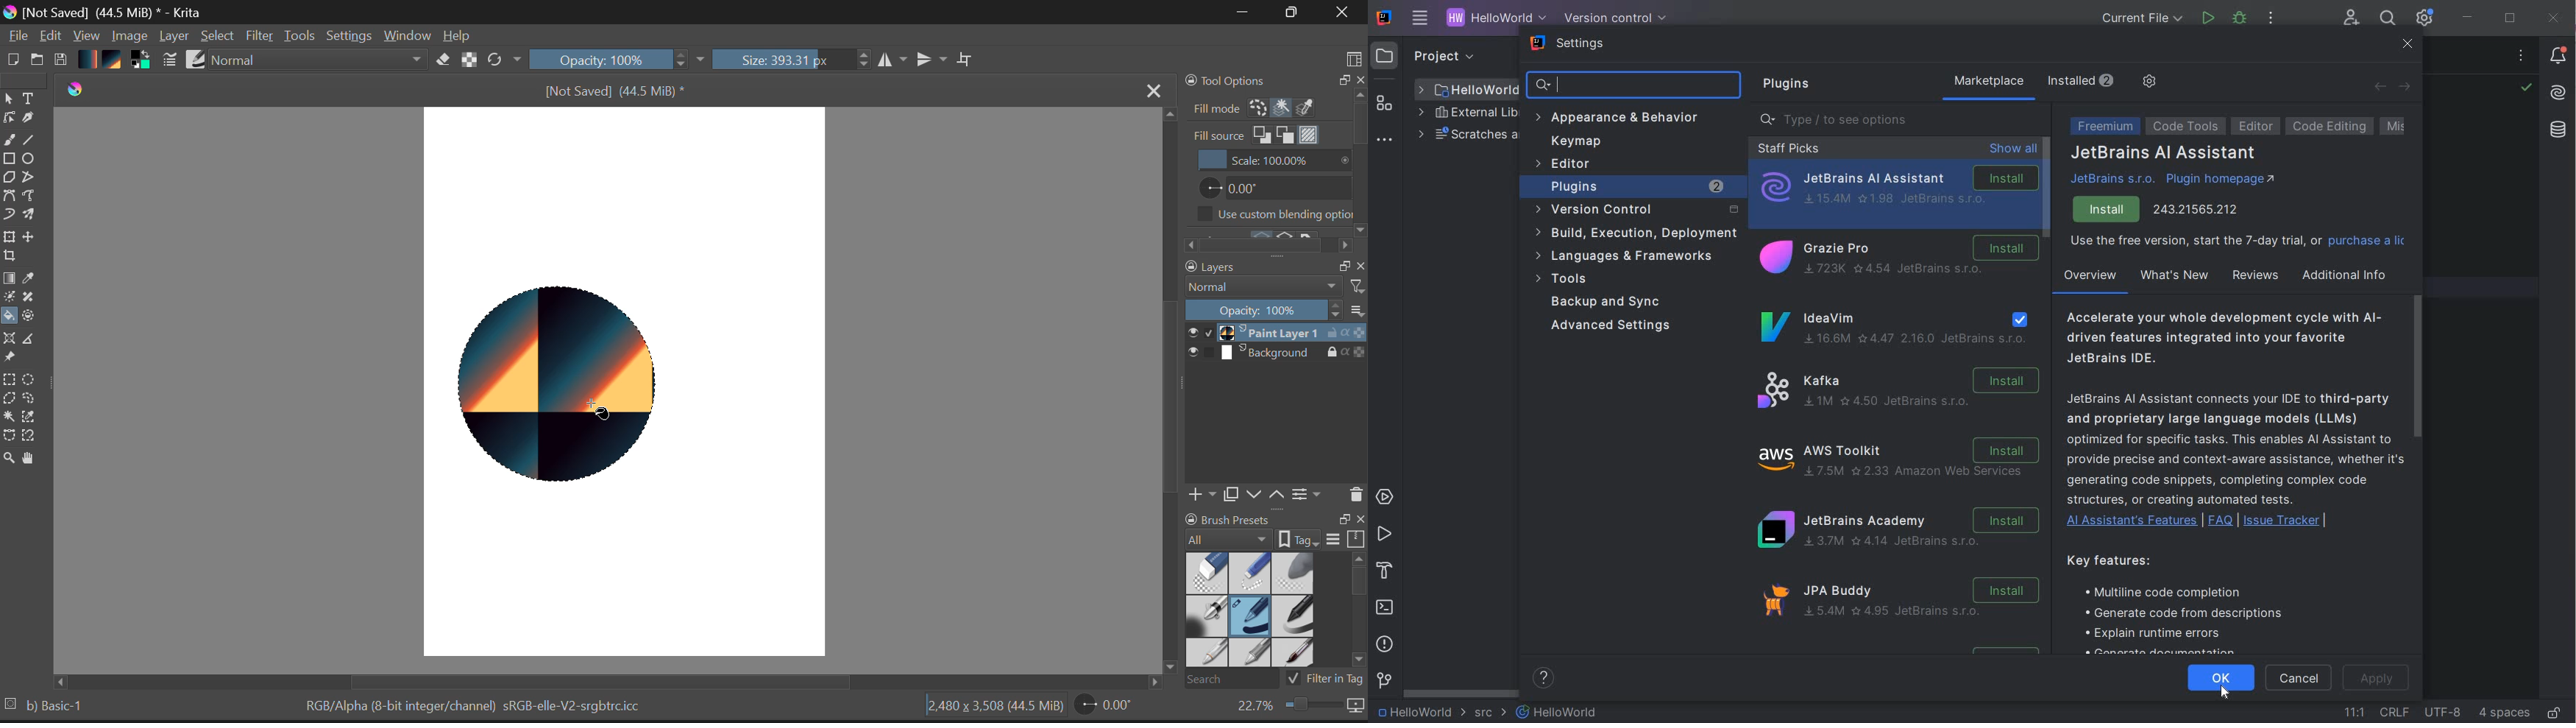 The height and width of the screenshot is (728, 2576). What do you see at coordinates (13, 317) in the screenshot?
I see `Cursor on Fill` at bounding box center [13, 317].